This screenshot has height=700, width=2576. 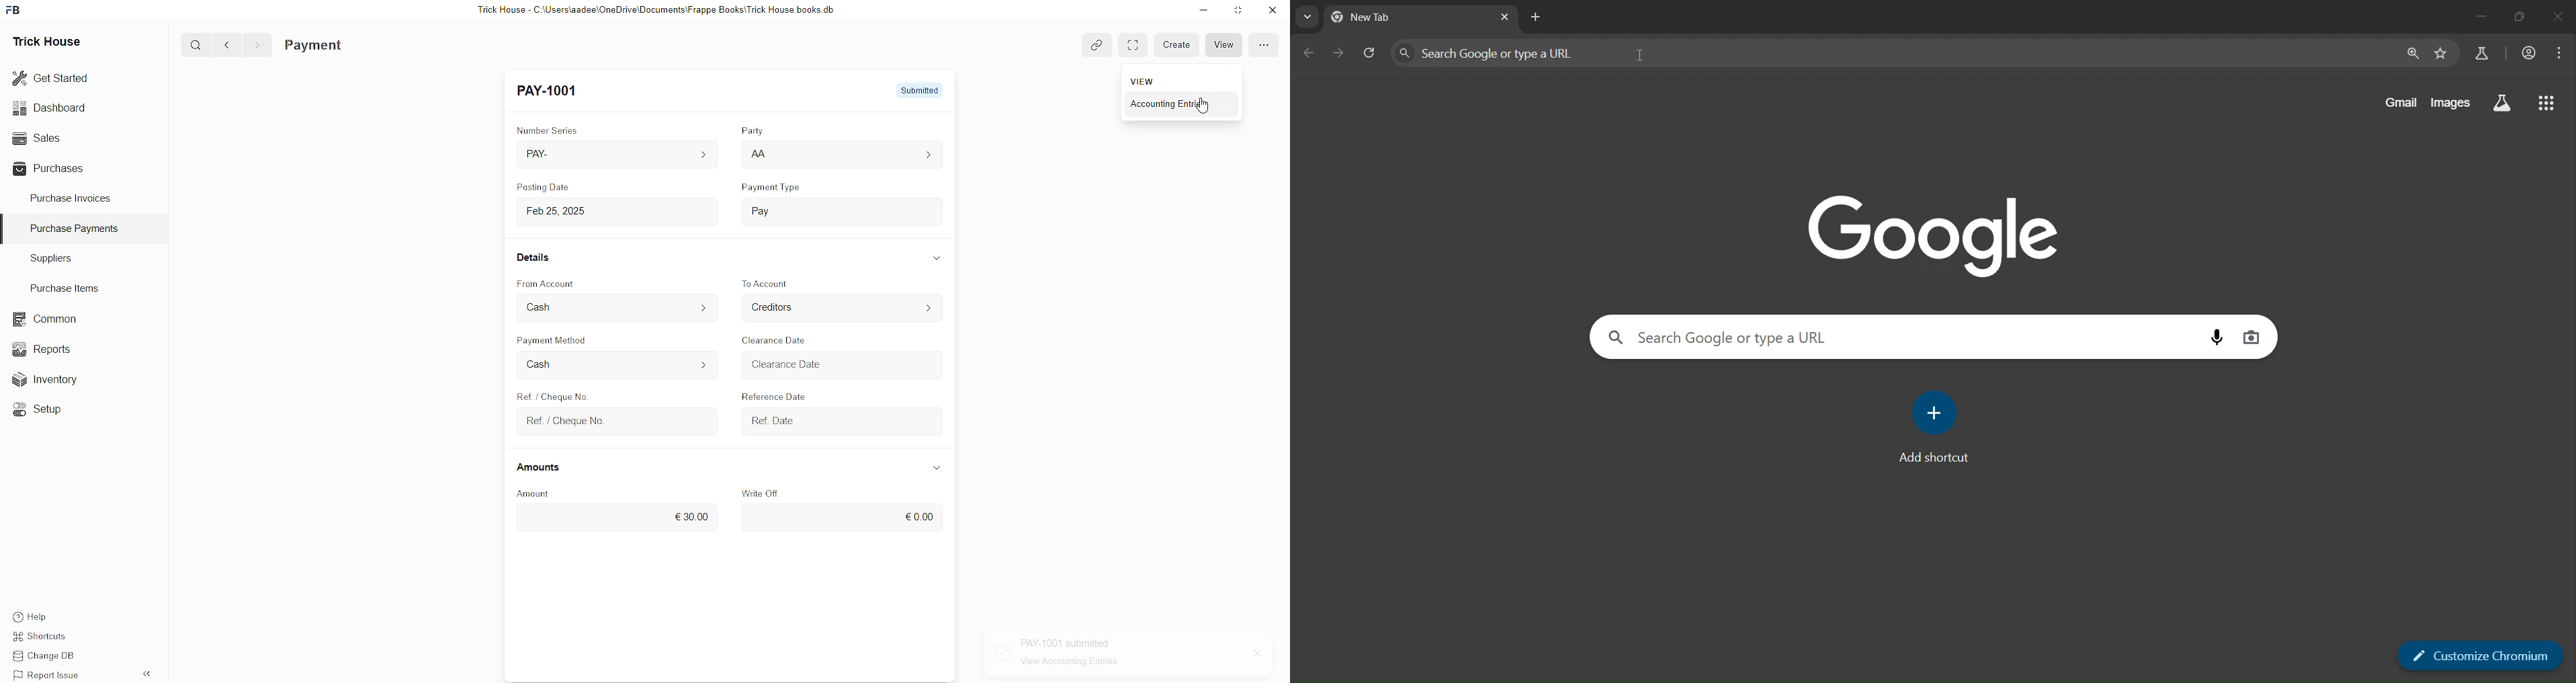 I want to click on New Entry, so click(x=554, y=91).